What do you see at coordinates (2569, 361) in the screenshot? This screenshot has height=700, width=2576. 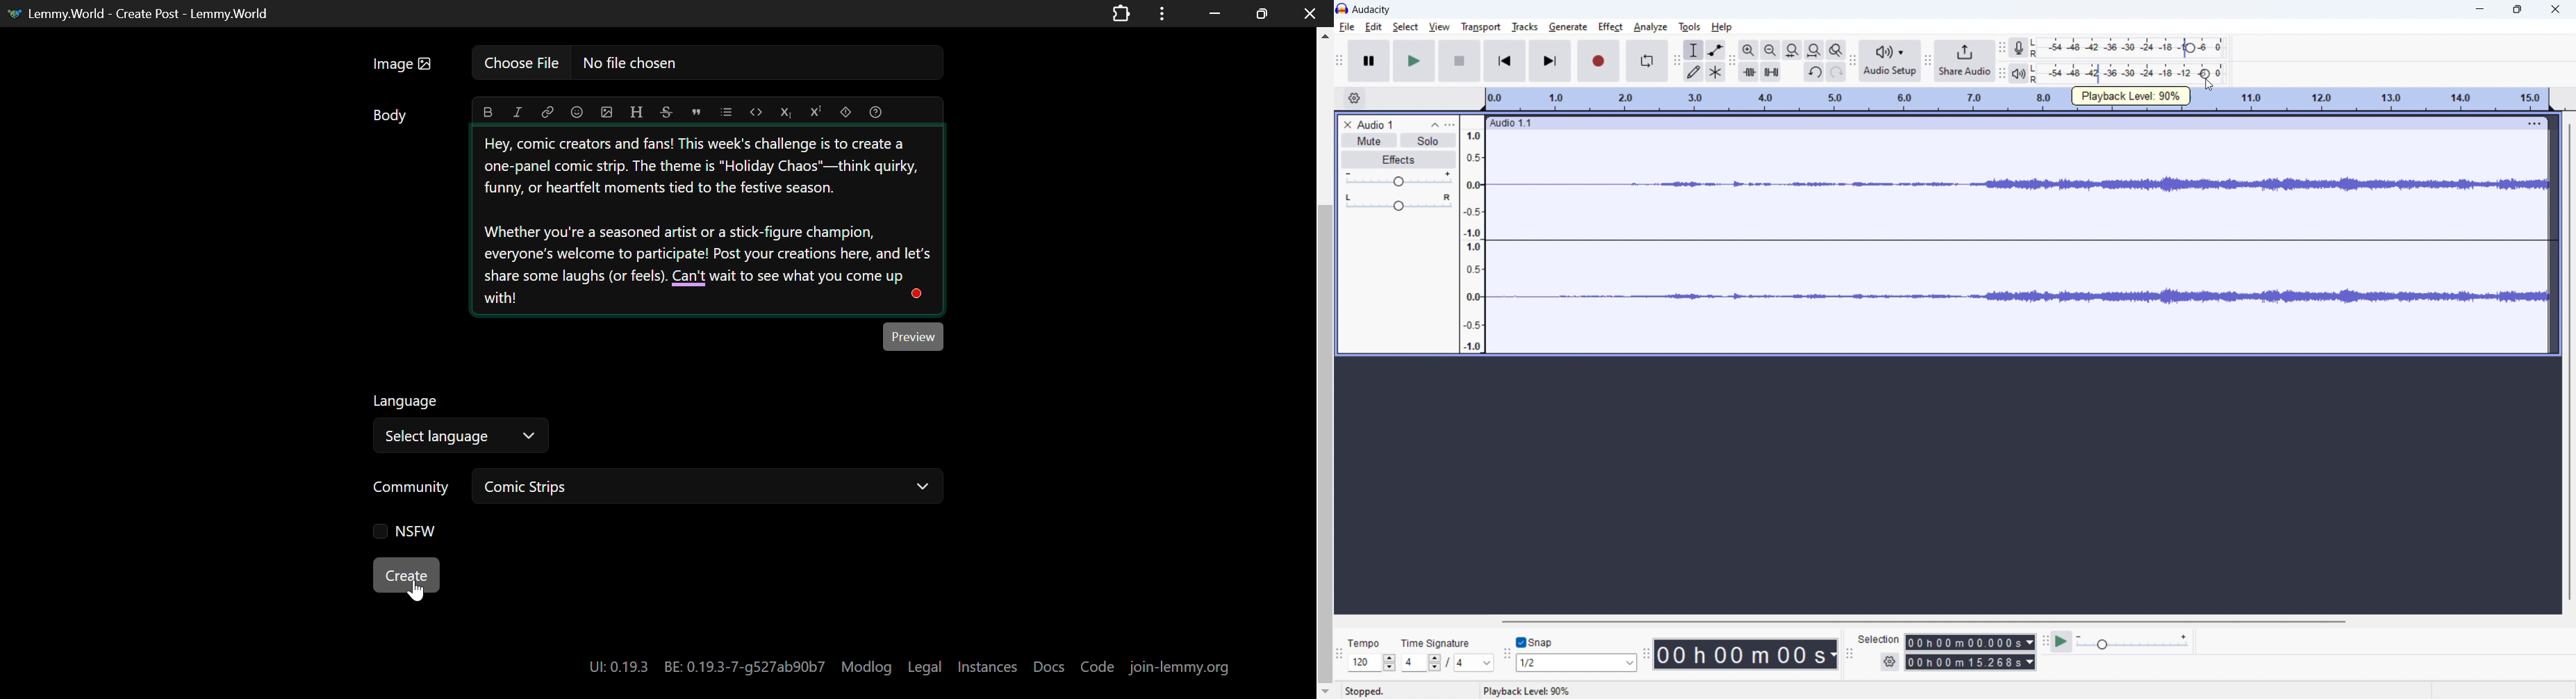 I see `vertical scrollbar` at bounding box center [2569, 361].